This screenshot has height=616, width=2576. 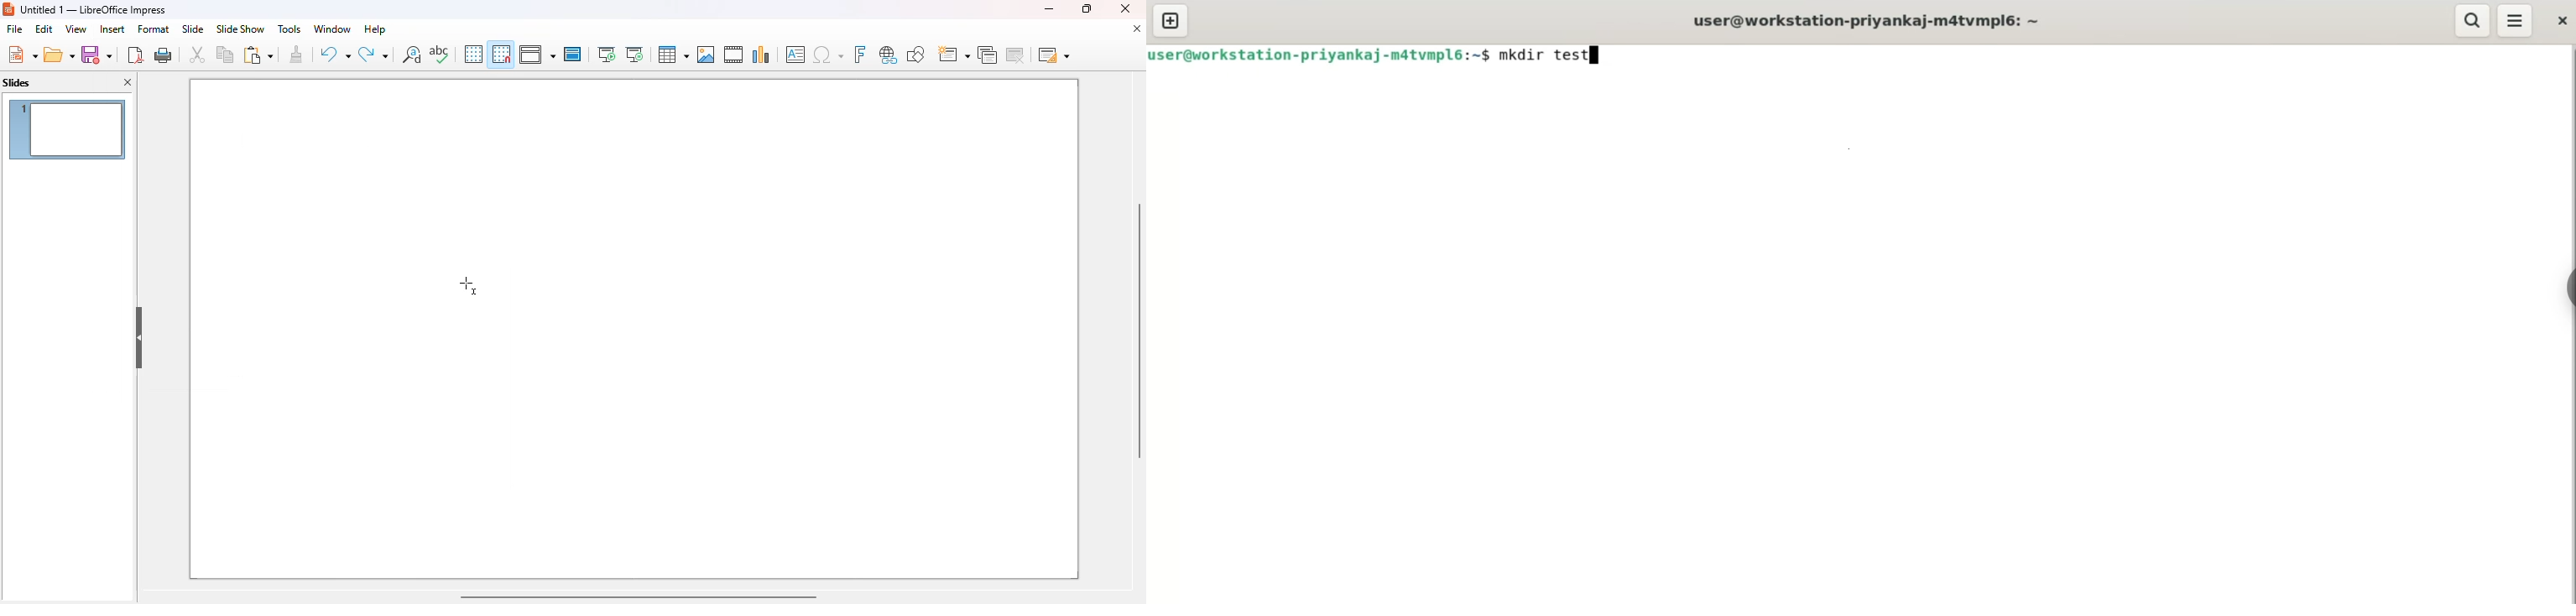 What do you see at coordinates (197, 55) in the screenshot?
I see `cut` at bounding box center [197, 55].